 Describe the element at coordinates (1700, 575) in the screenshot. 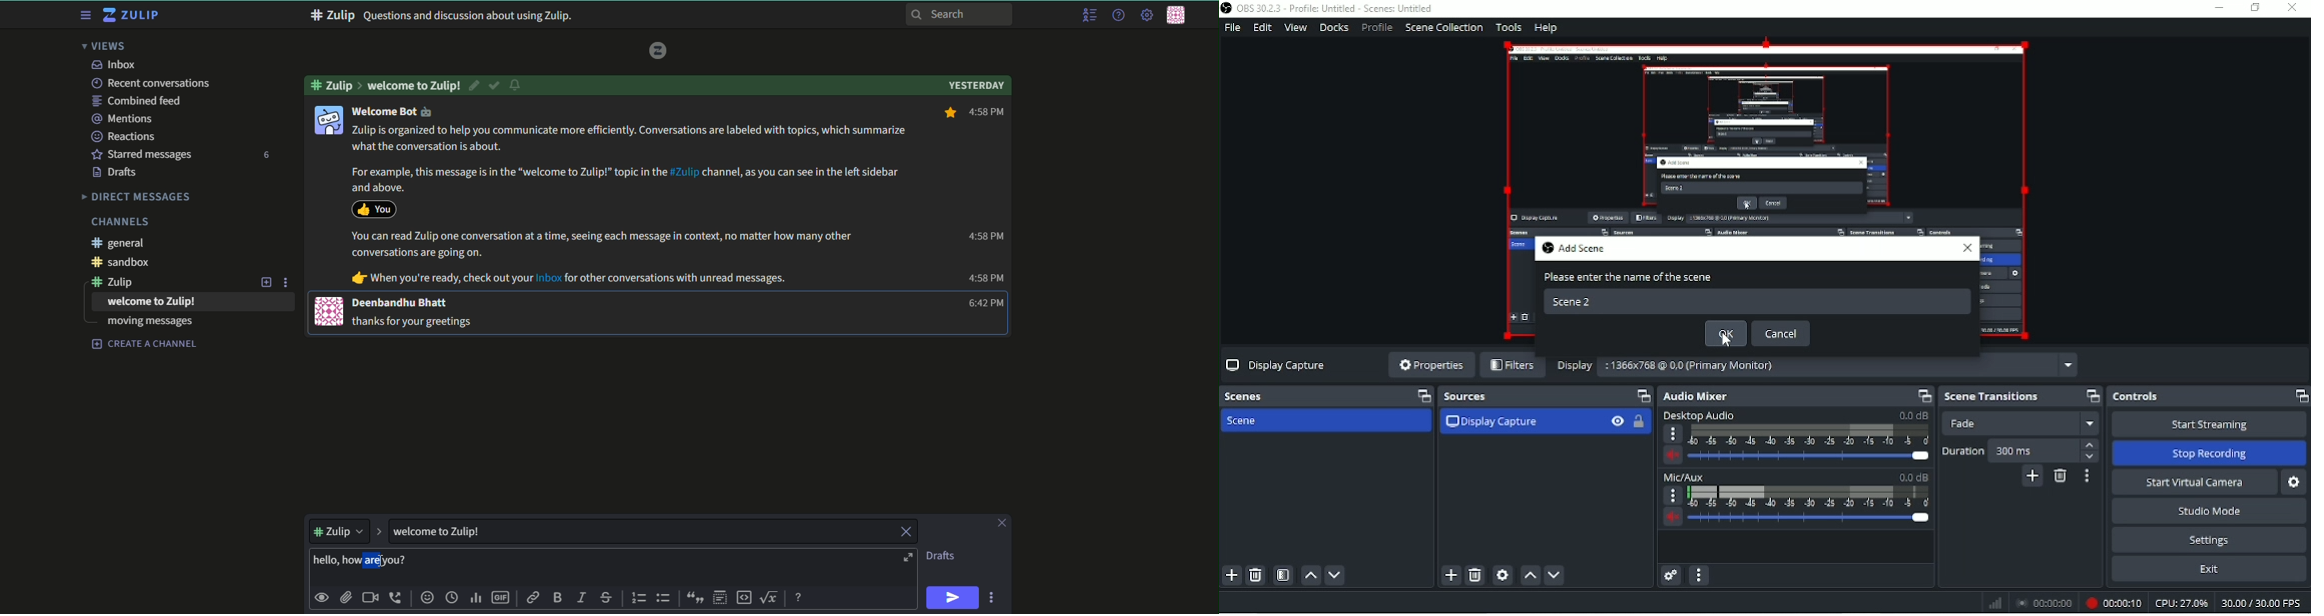

I see `Audio mixer menu` at that location.